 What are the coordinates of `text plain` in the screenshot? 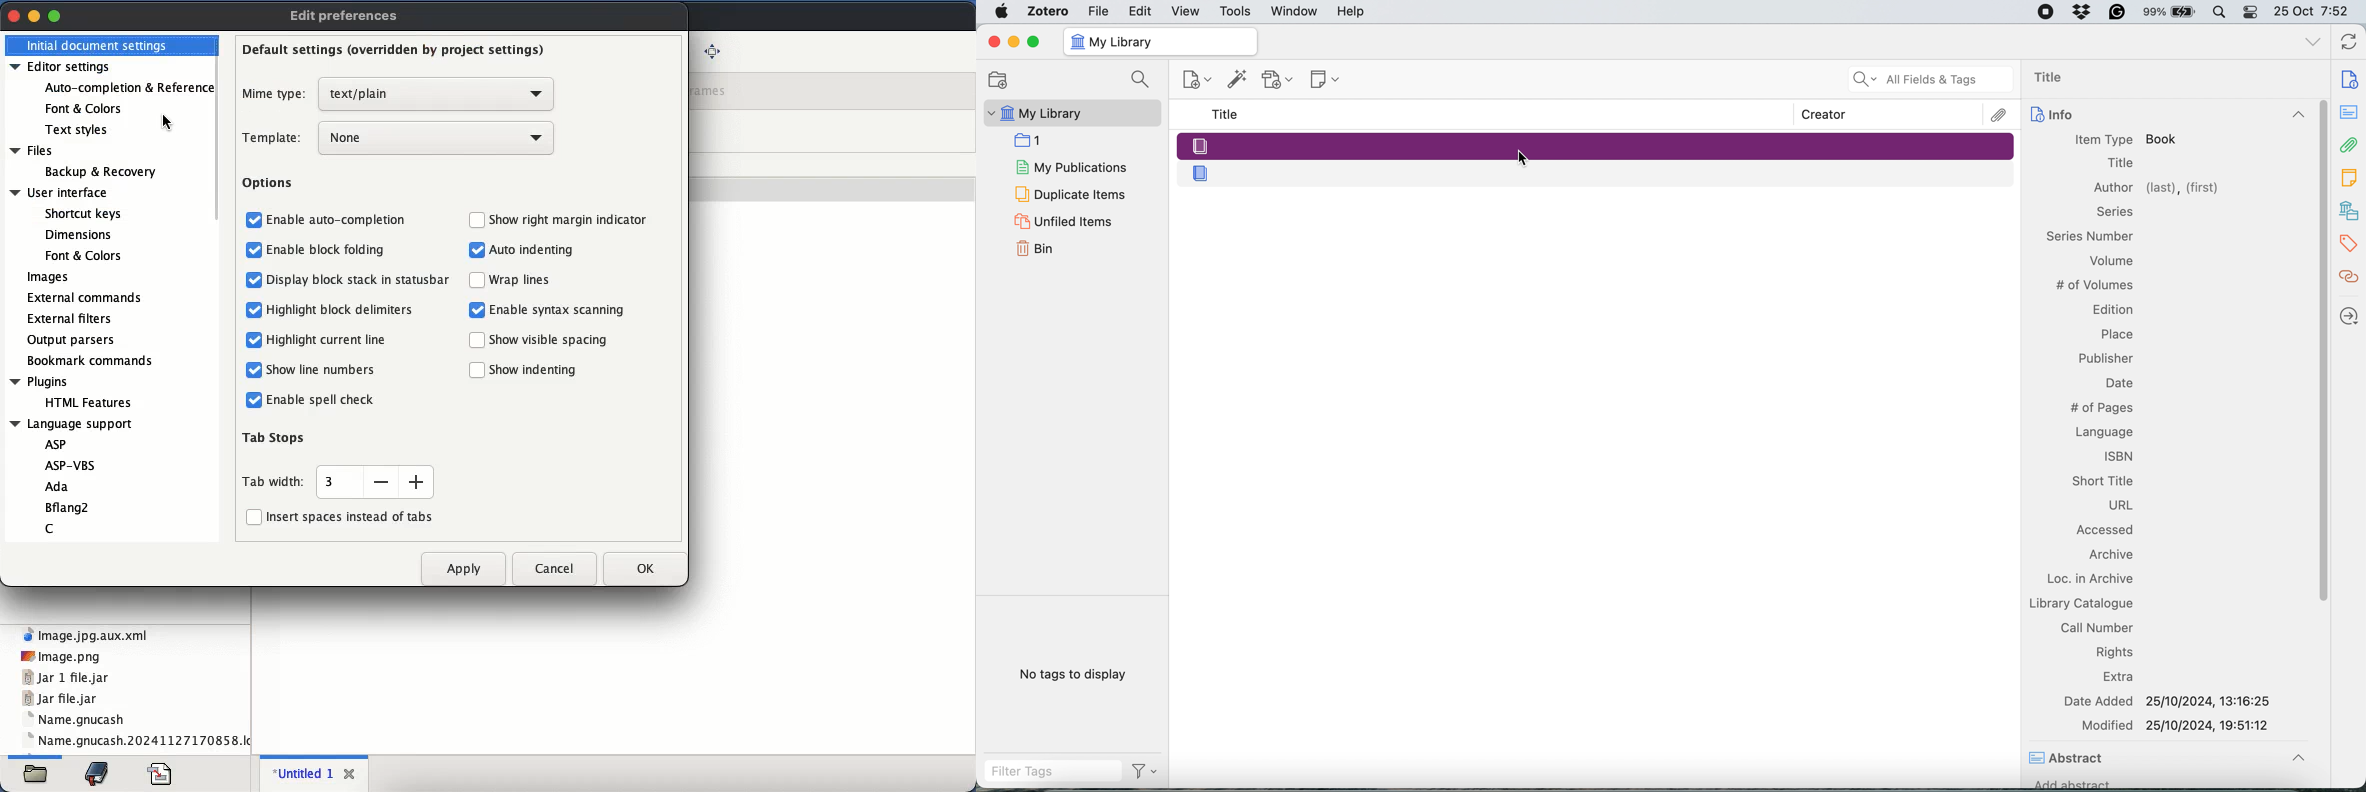 It's located at (438, 95).